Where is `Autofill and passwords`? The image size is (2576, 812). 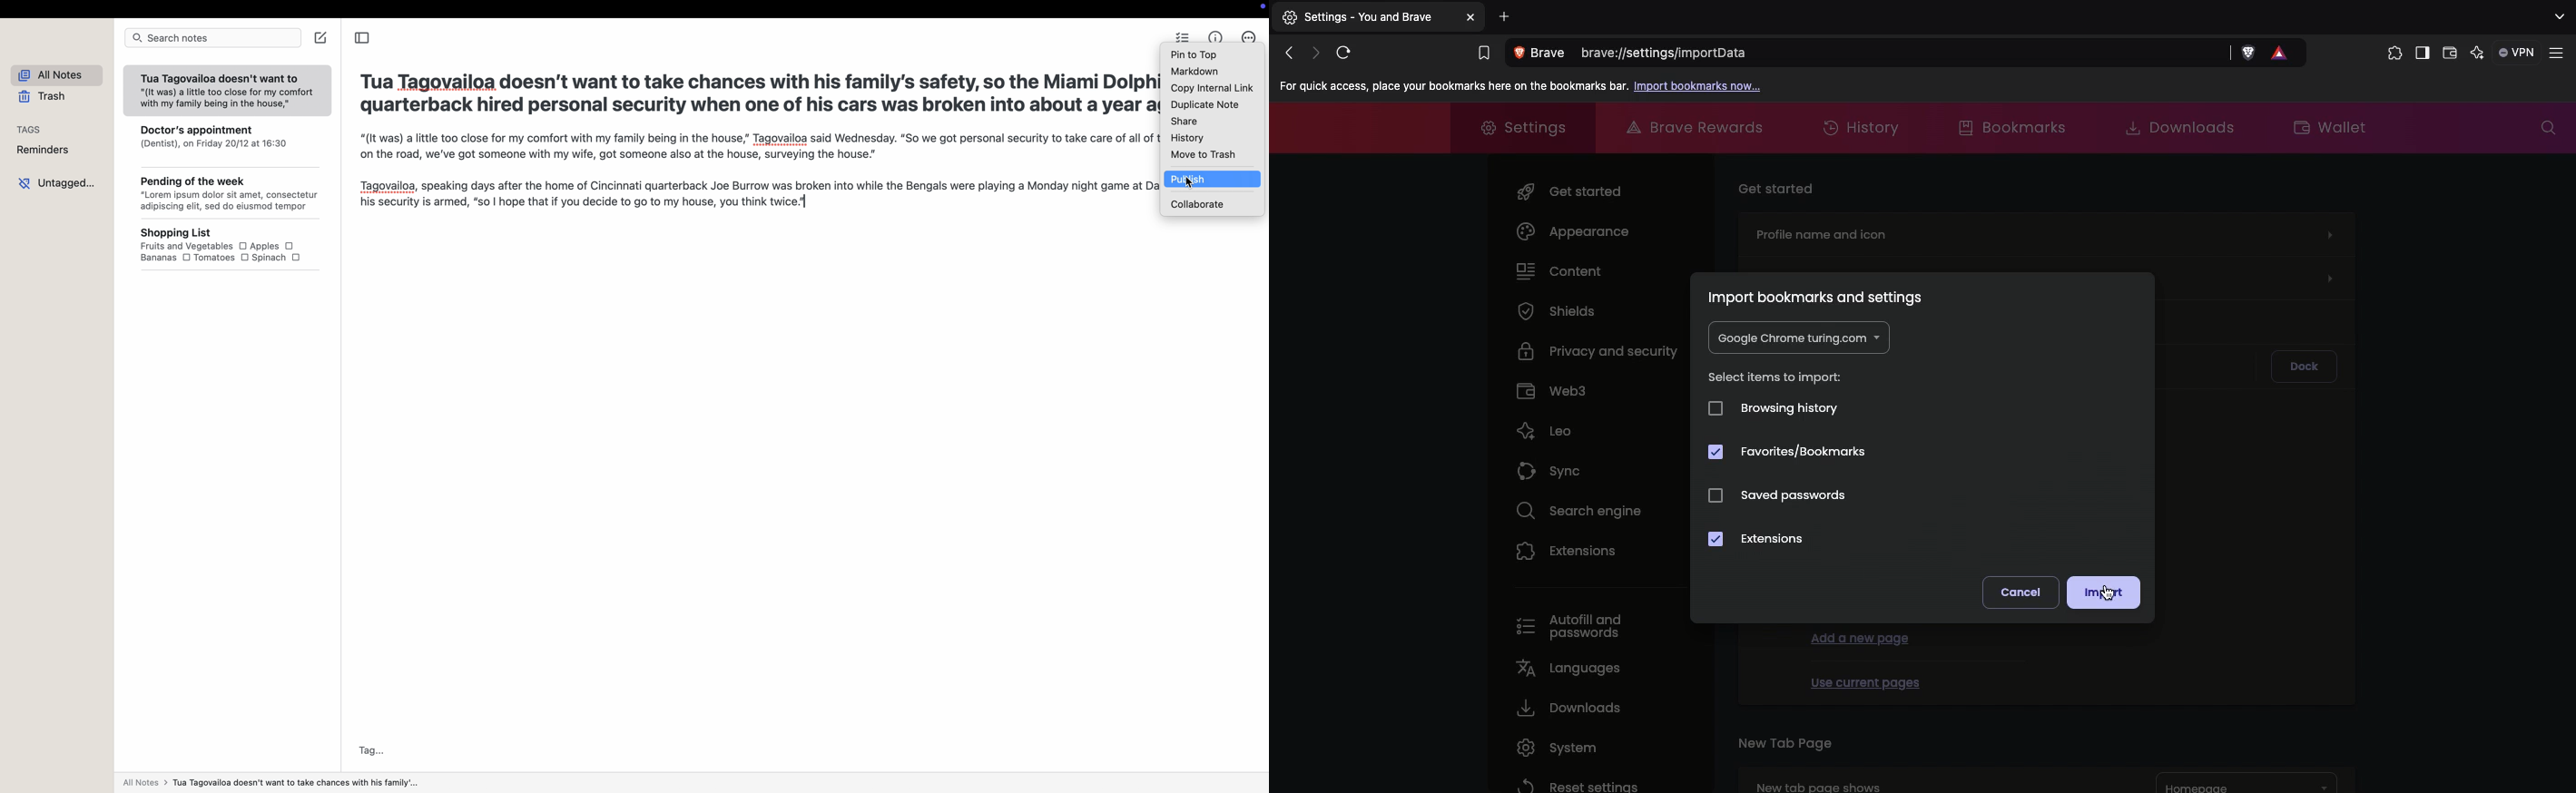
Autofill and passwords is located at coordinates (1577, 628).